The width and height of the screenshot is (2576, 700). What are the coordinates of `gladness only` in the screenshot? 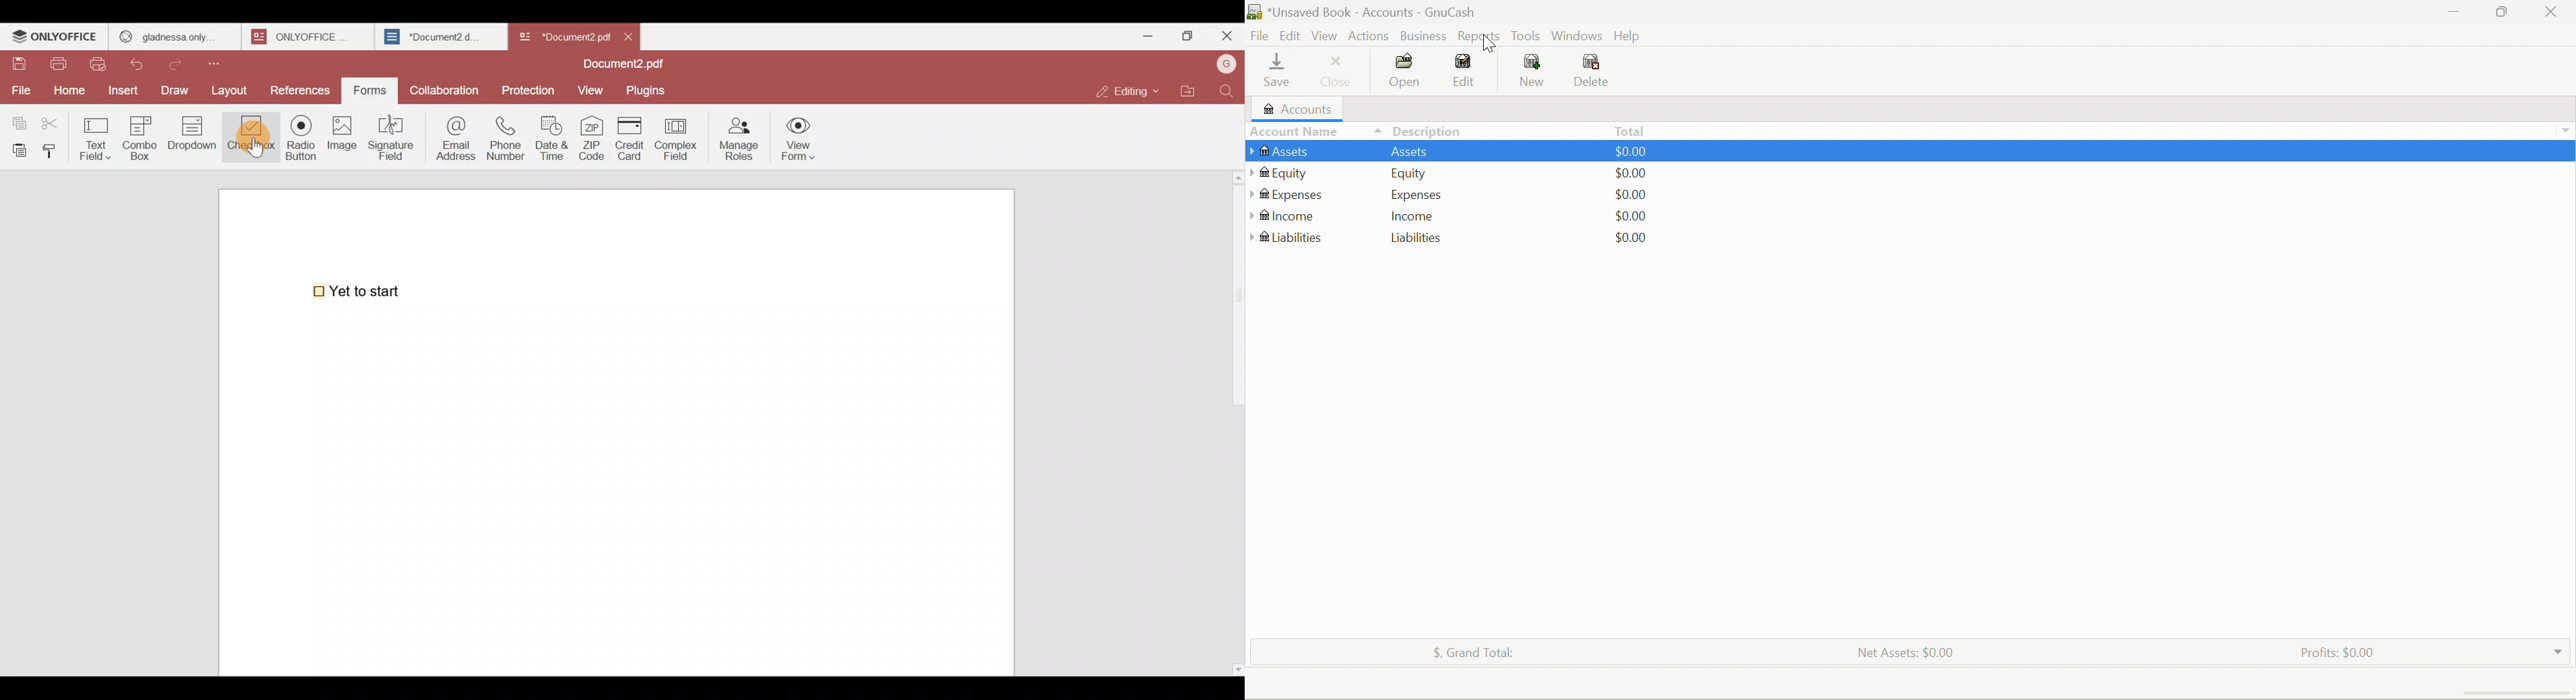 It's located at (174, 34).